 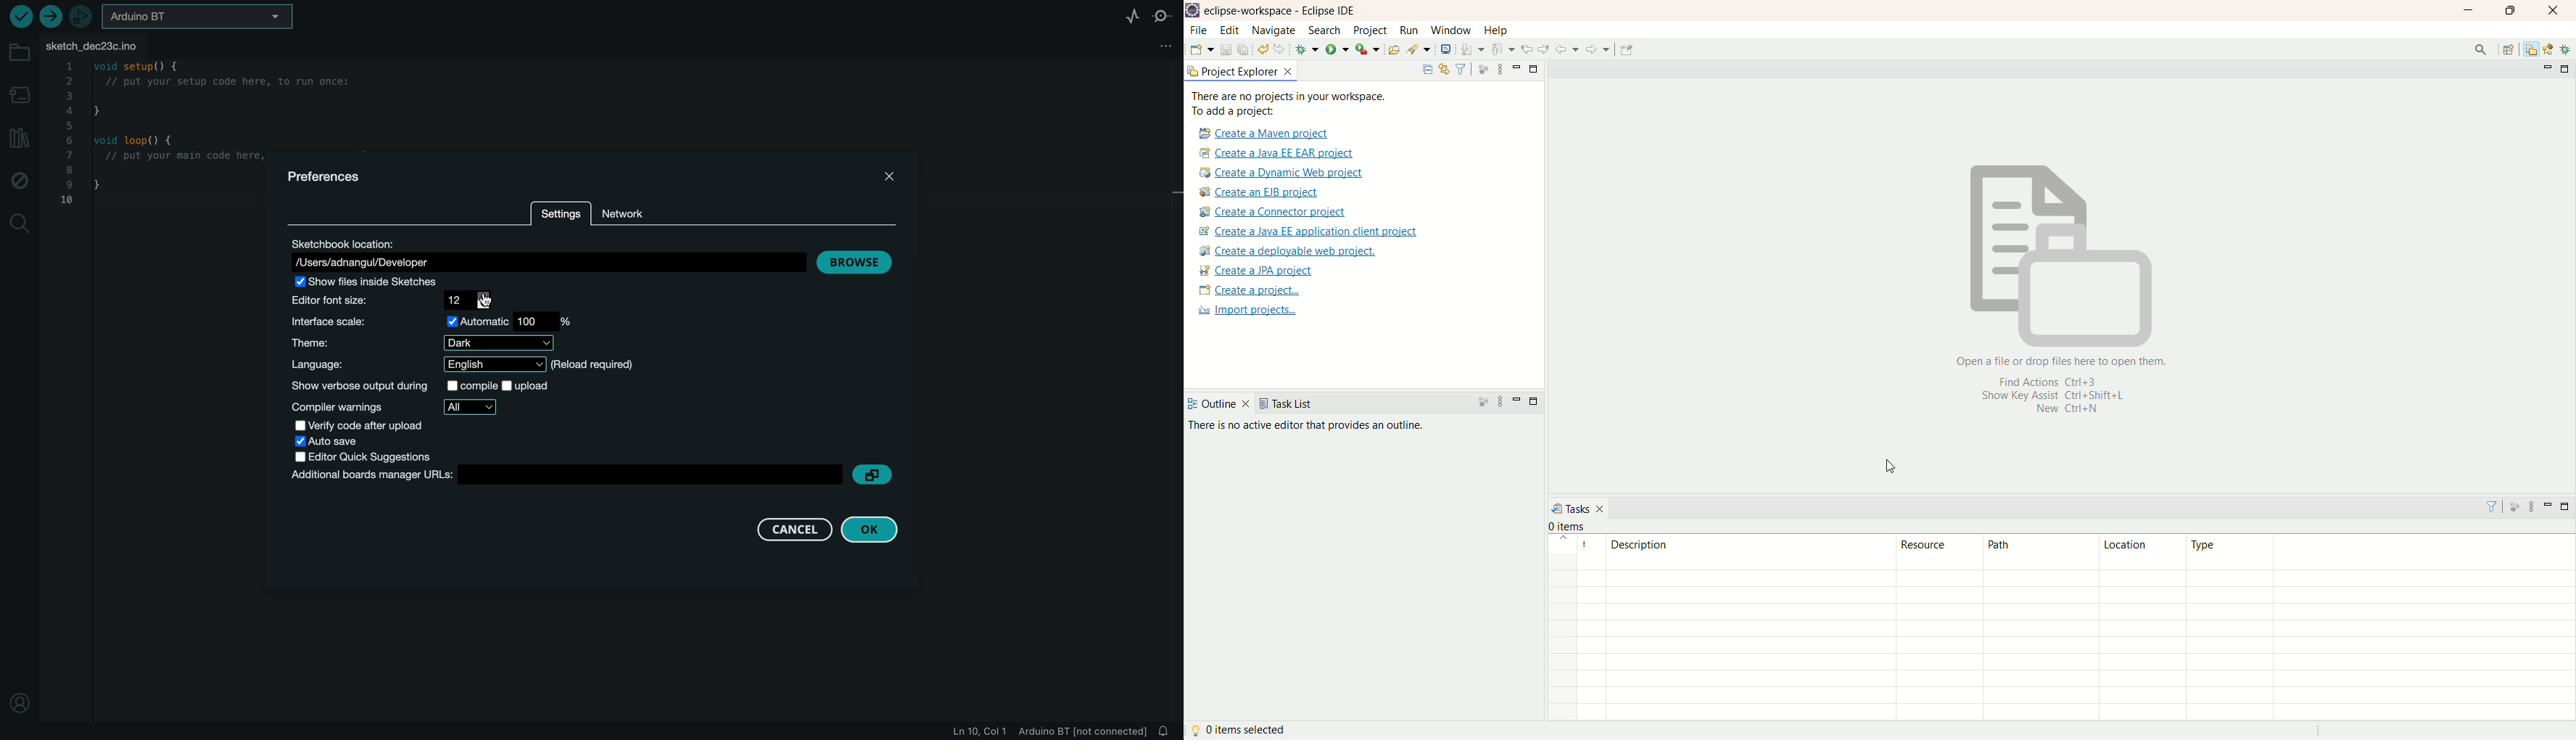 I want to click on file, so click(x=1199, y=30).